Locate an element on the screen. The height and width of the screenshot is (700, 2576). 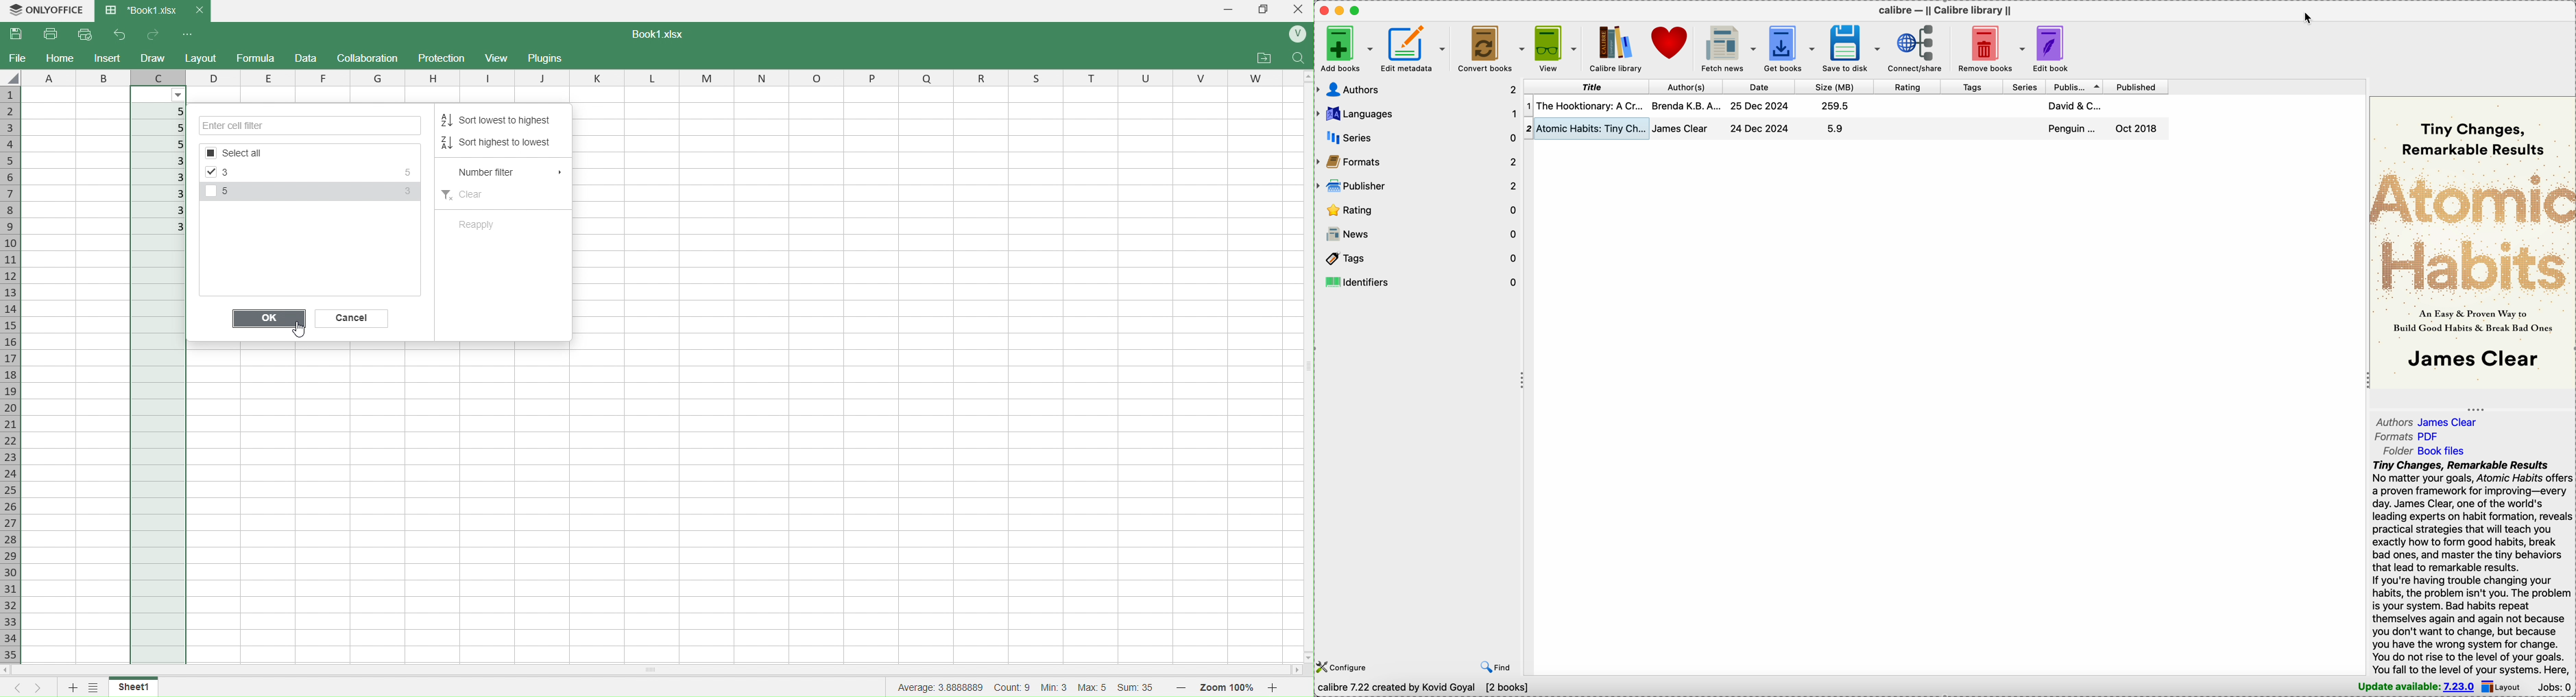
24 Dec 2024 is located at coordinates (1760, 106).